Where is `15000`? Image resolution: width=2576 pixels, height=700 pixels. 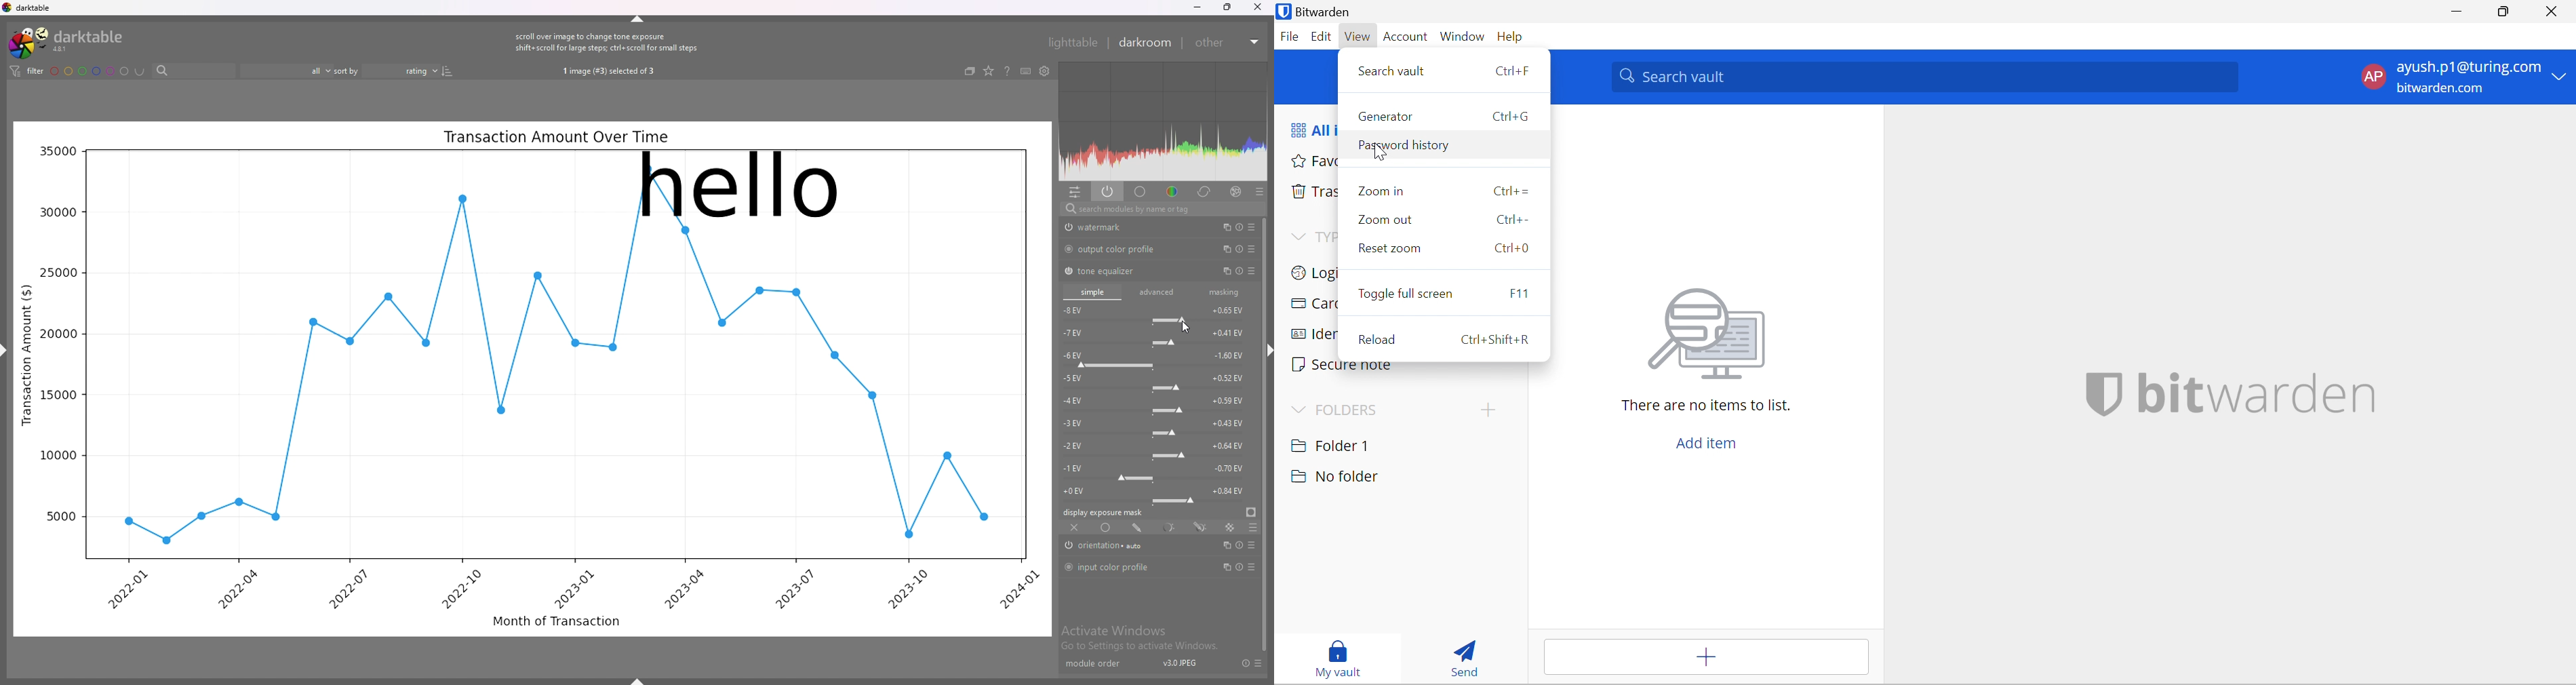
15000 is located at coordinates (58, 396).